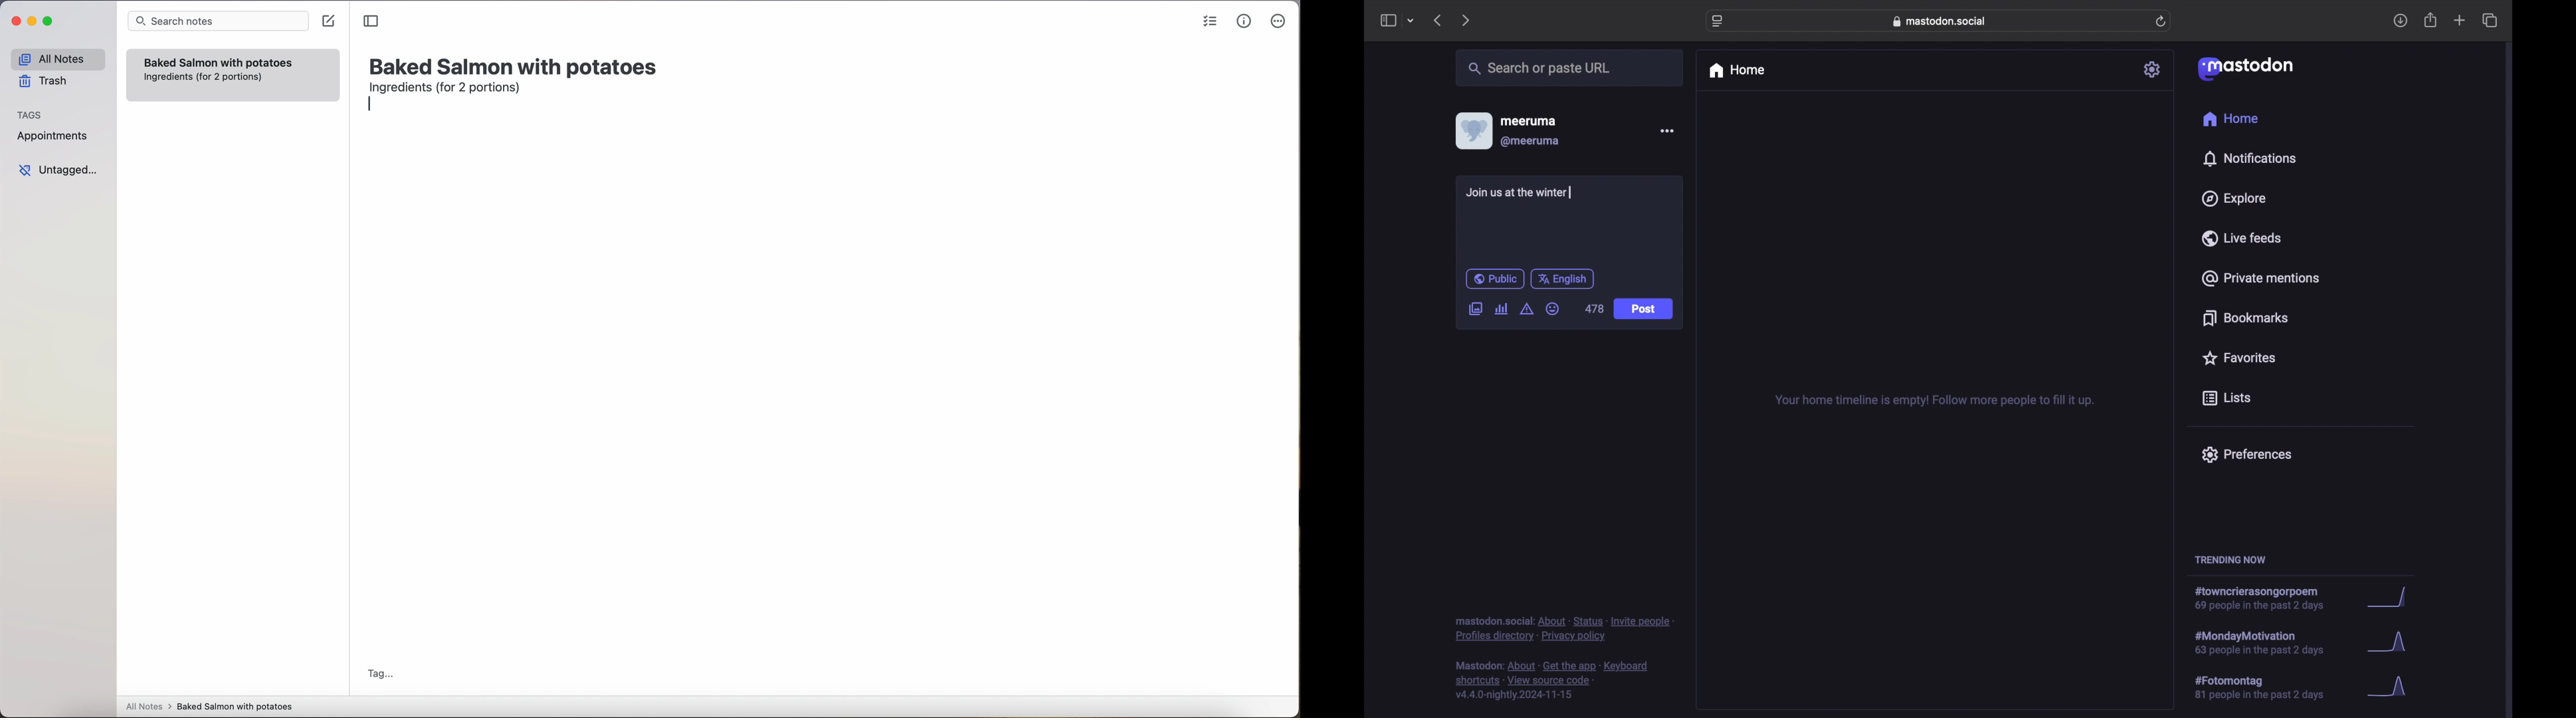 Image resolution: width=2576 pixels, height=728 pixels. Describe the element at coordinates (1280, 22) in the screenshot. I see `more options` at that location.